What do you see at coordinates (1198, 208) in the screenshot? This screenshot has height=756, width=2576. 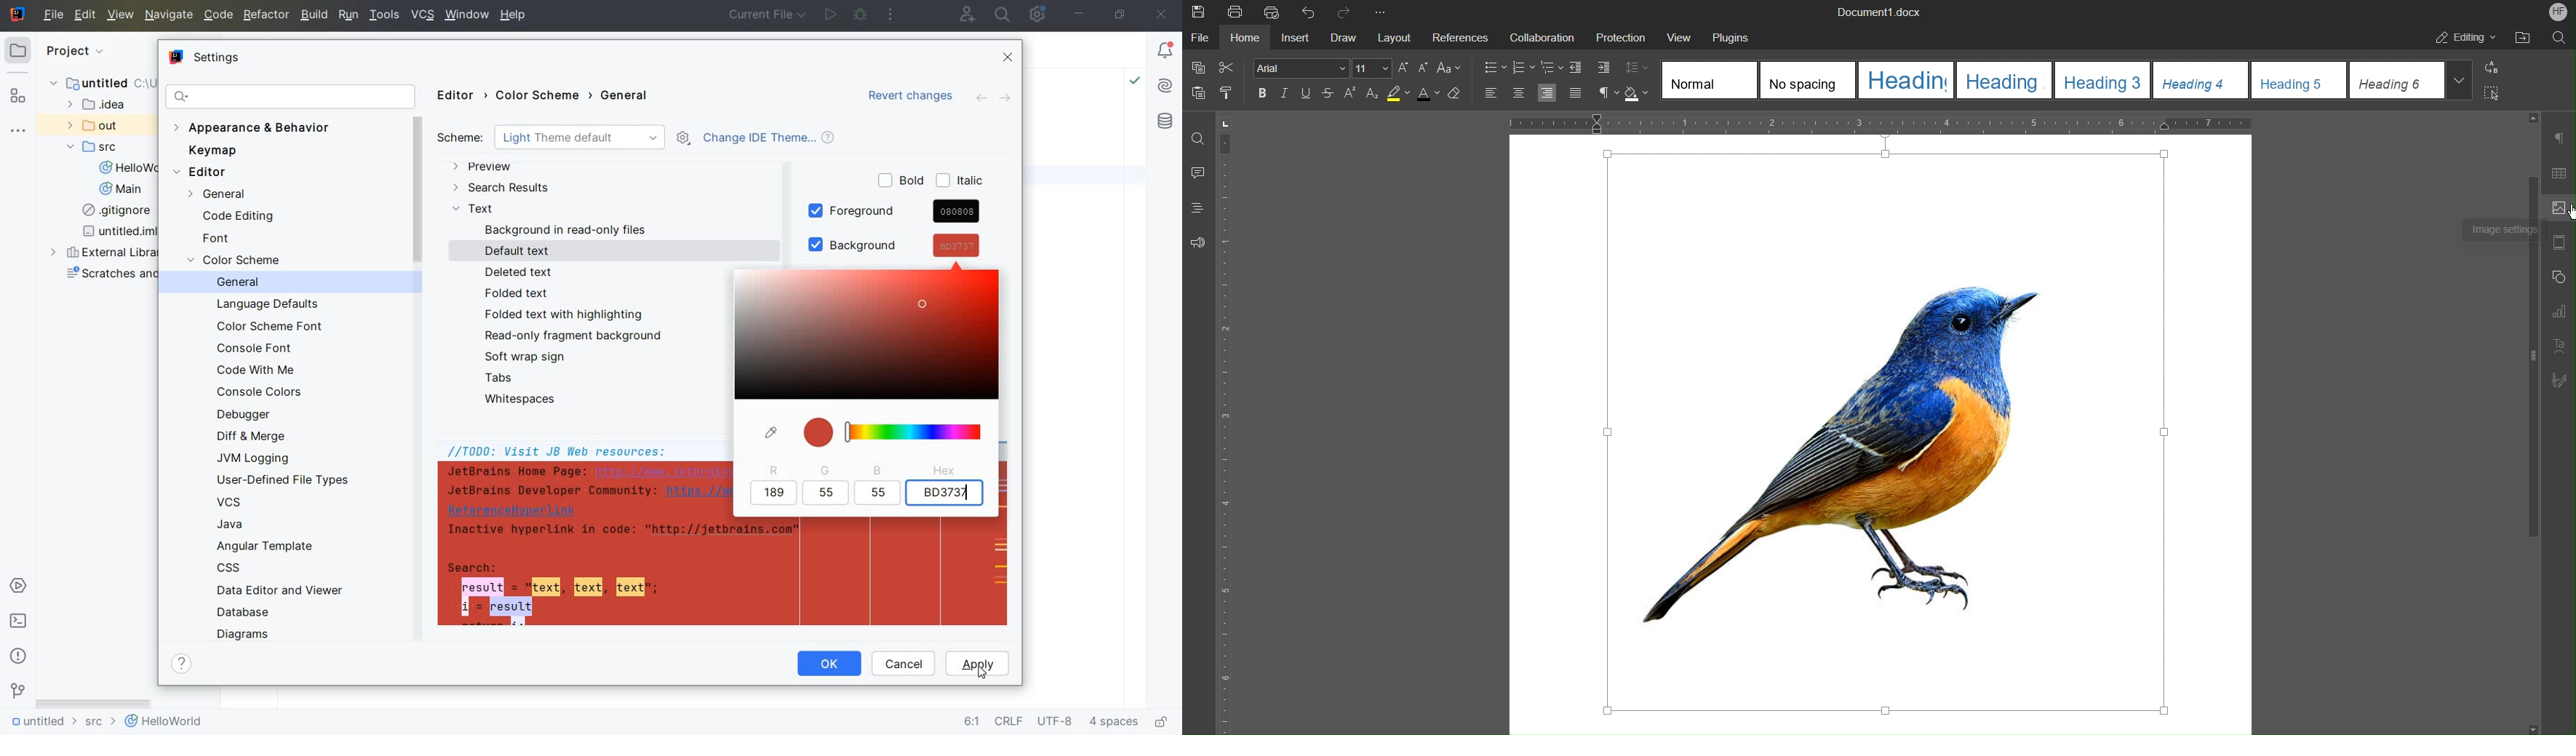 I see `Headings` at bounding box center [1198, 208].